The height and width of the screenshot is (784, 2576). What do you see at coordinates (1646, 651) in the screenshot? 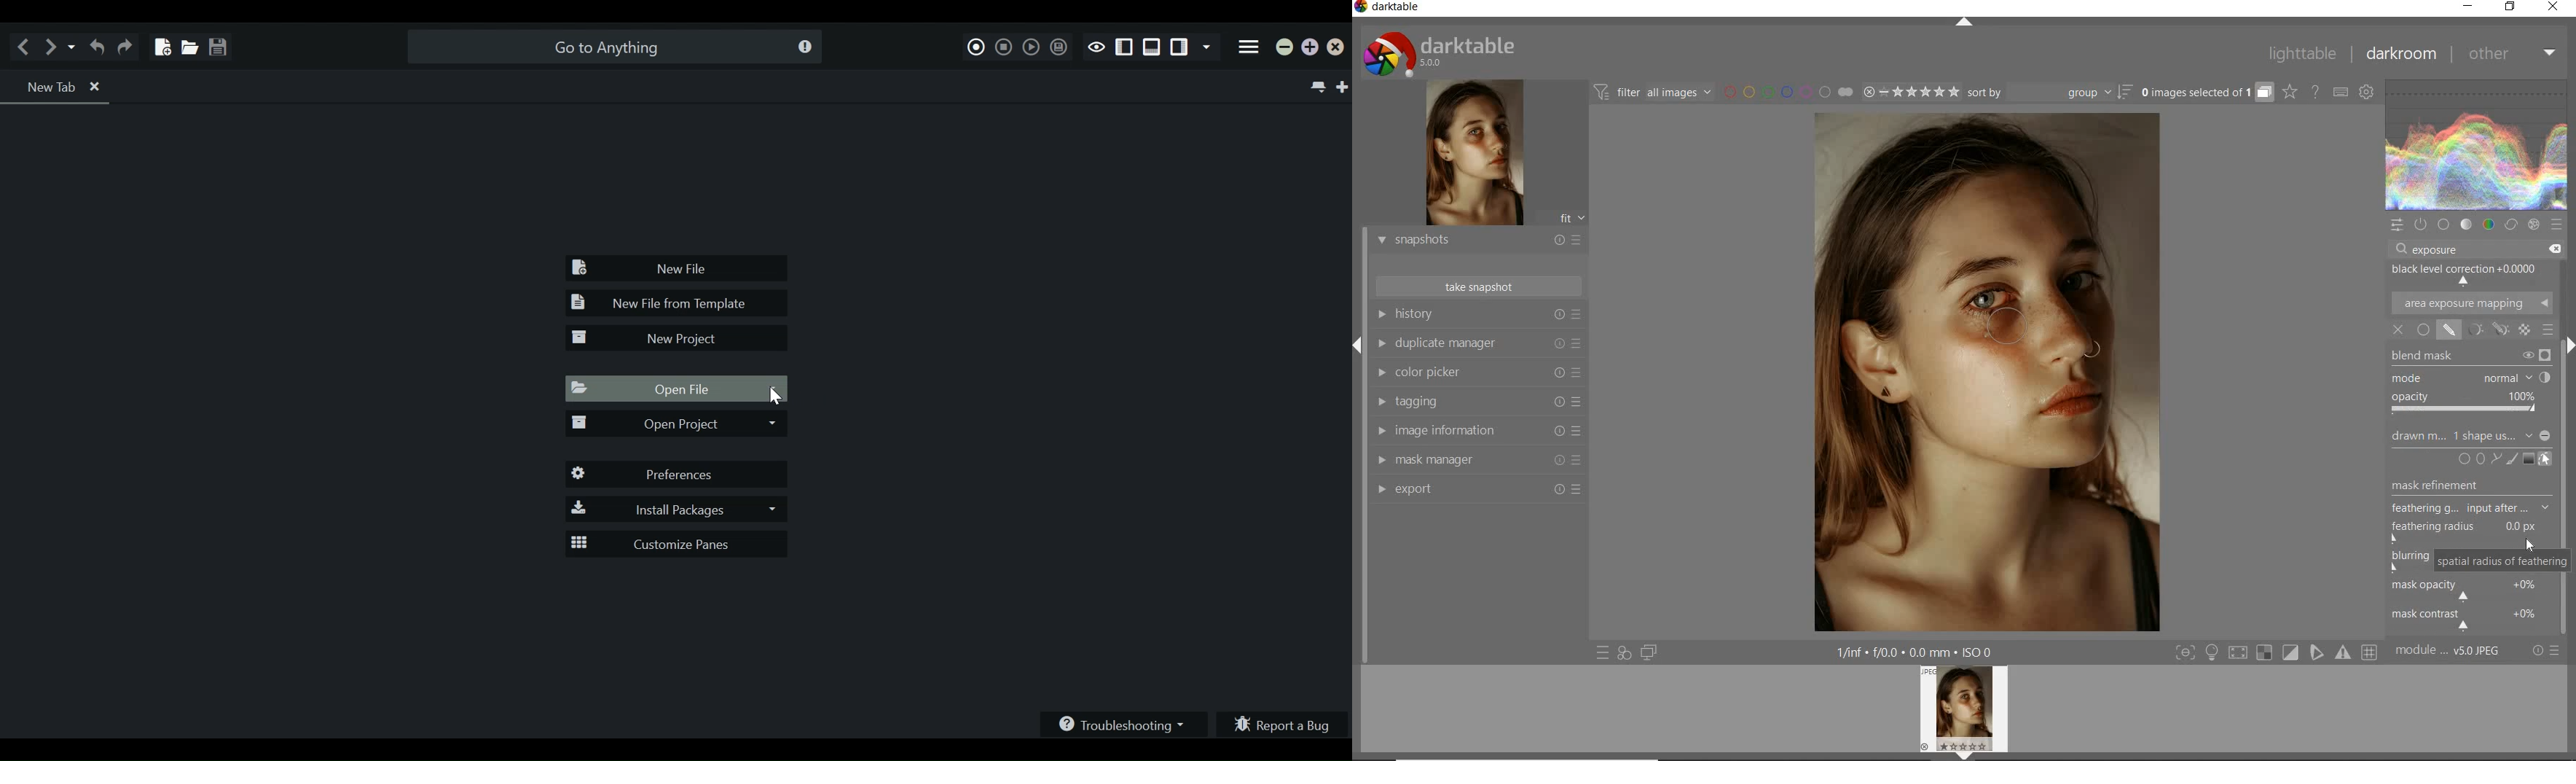
I see `display a second darkroom image below` at bounding box center [1646, 651].